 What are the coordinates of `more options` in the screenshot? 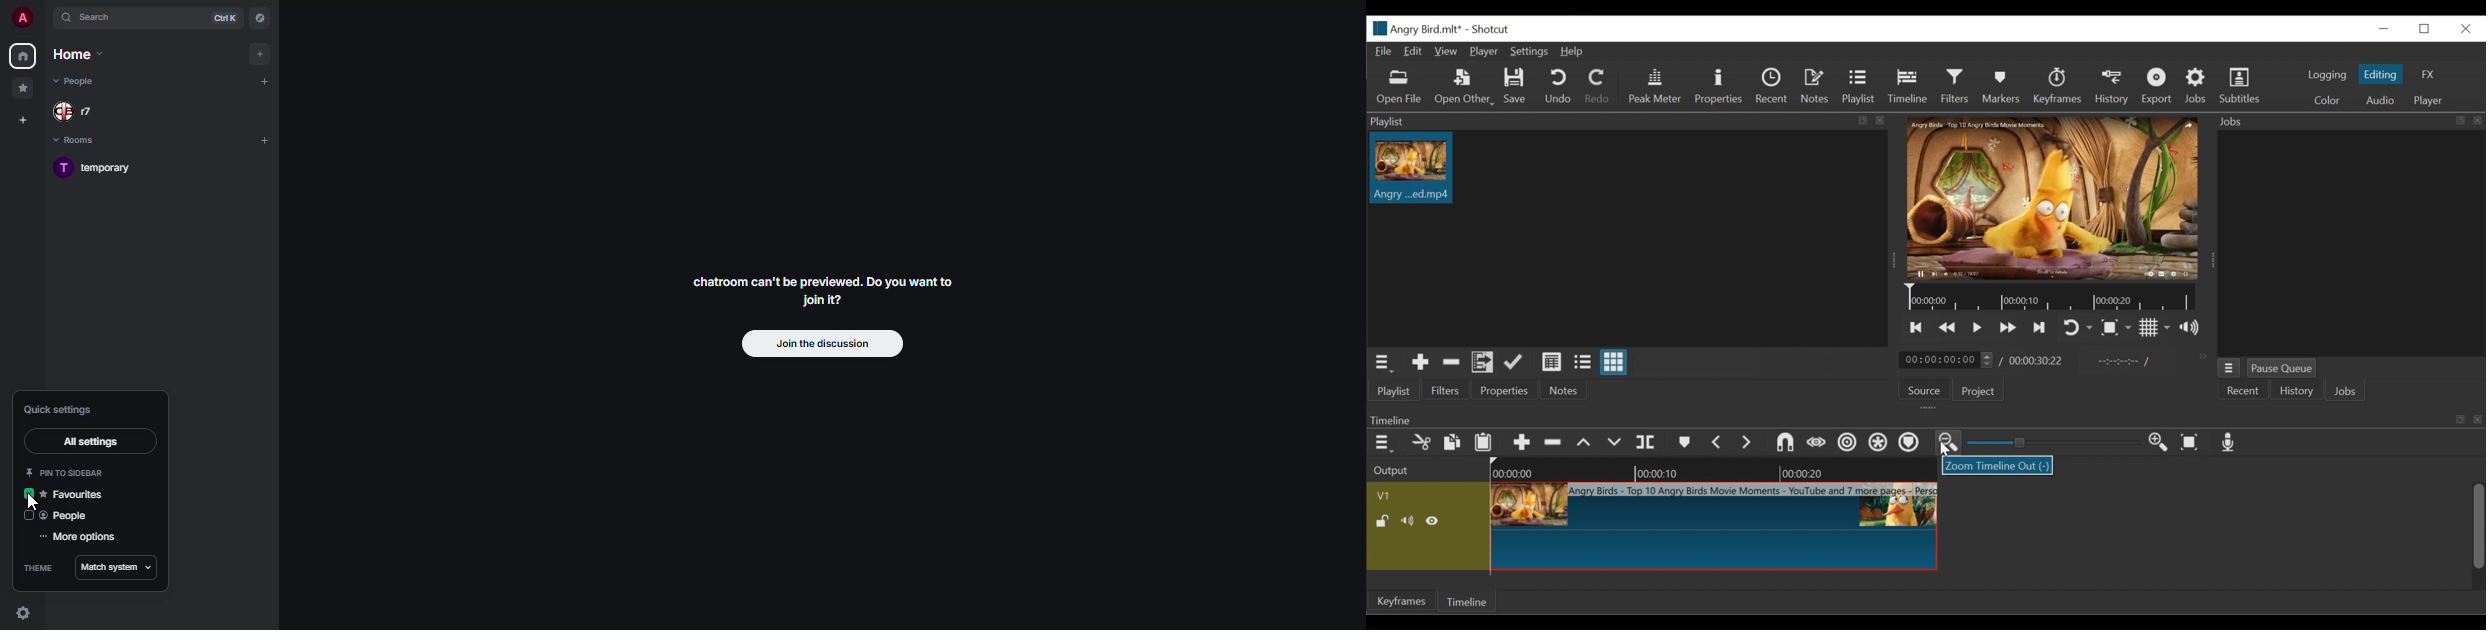 It's located at (76, 539).